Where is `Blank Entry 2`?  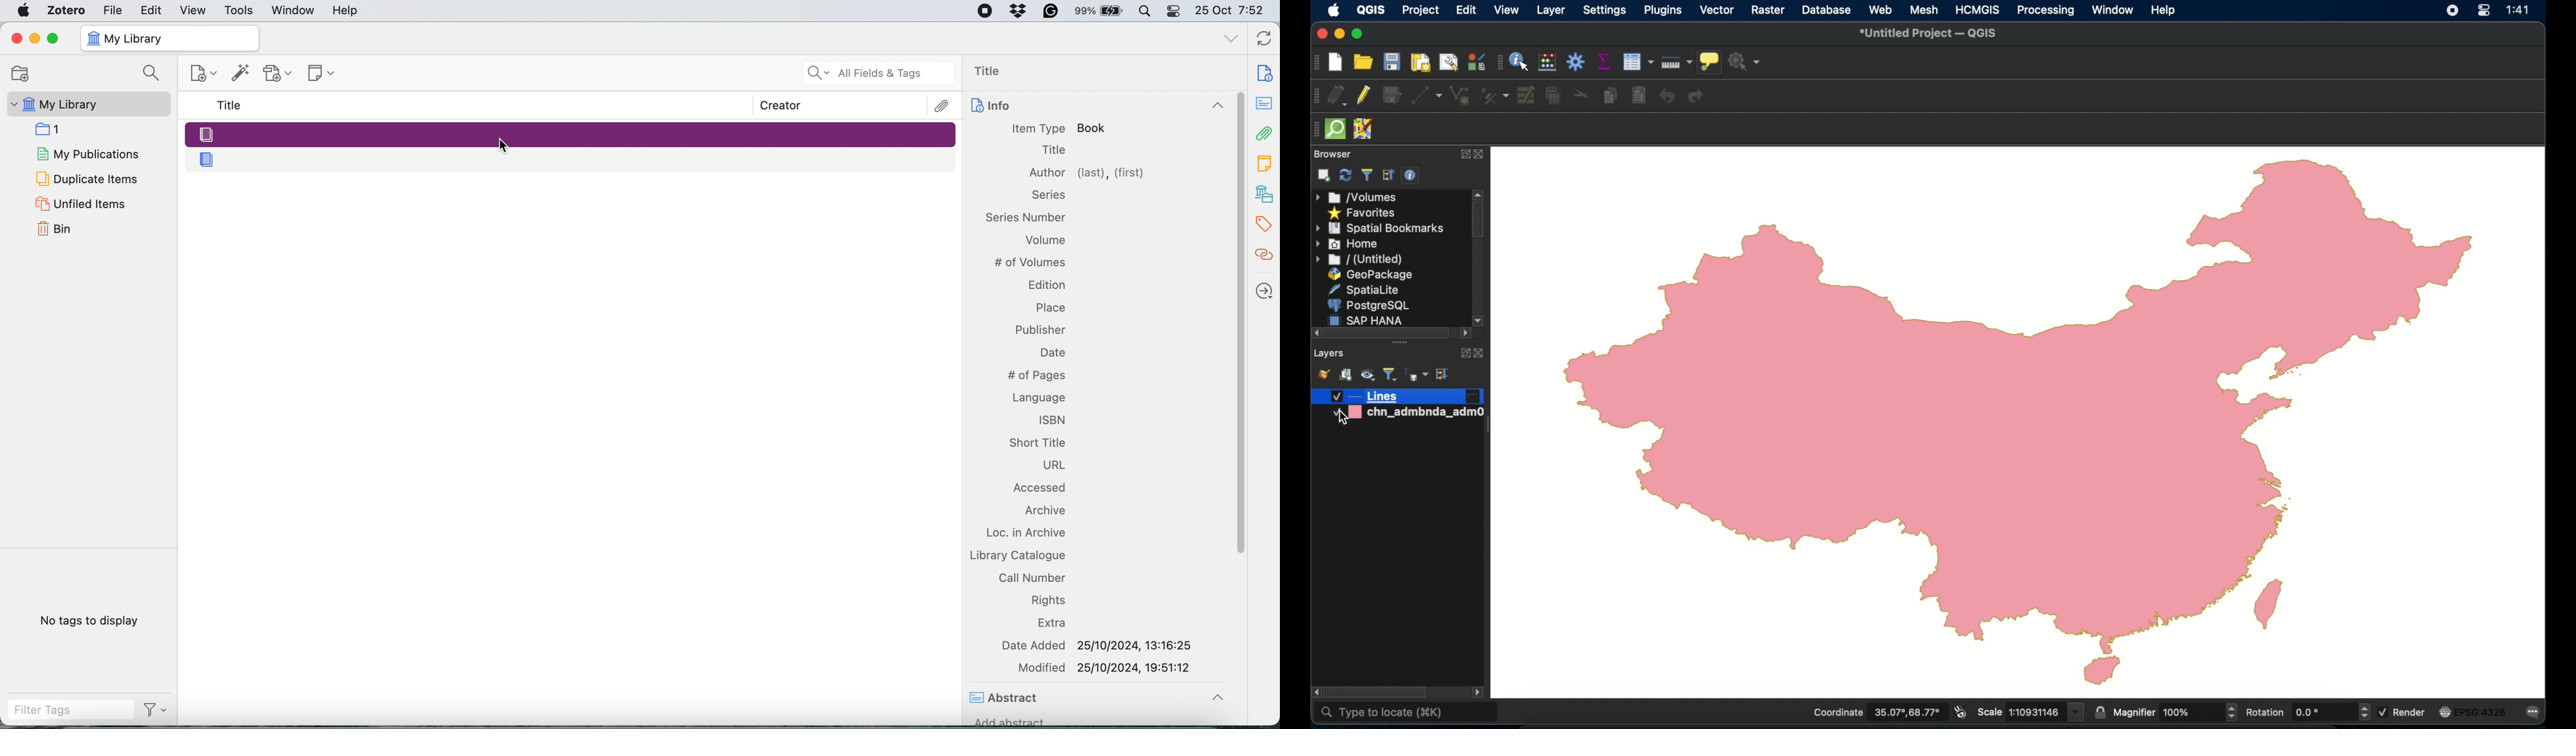
Blank Entry 2 is located at coordinates (572, 159).